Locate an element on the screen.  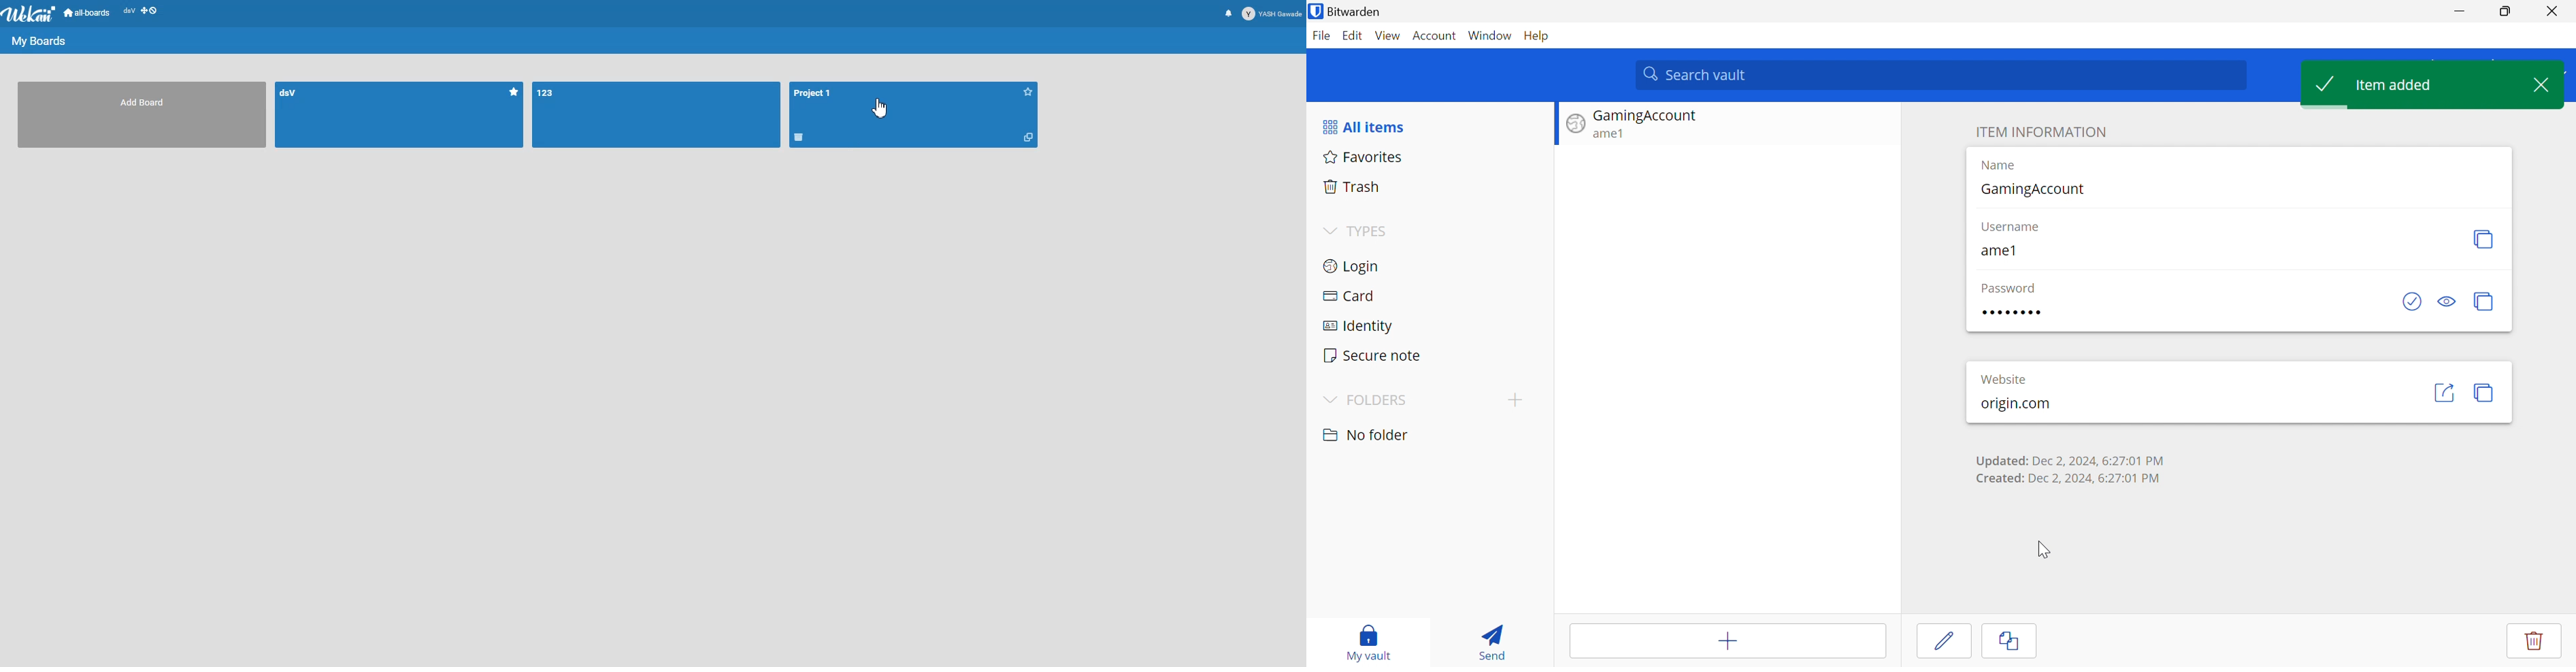
Created: Dec 2, 2024, 6:27:01 PM is located at coordinates (2070, 480).